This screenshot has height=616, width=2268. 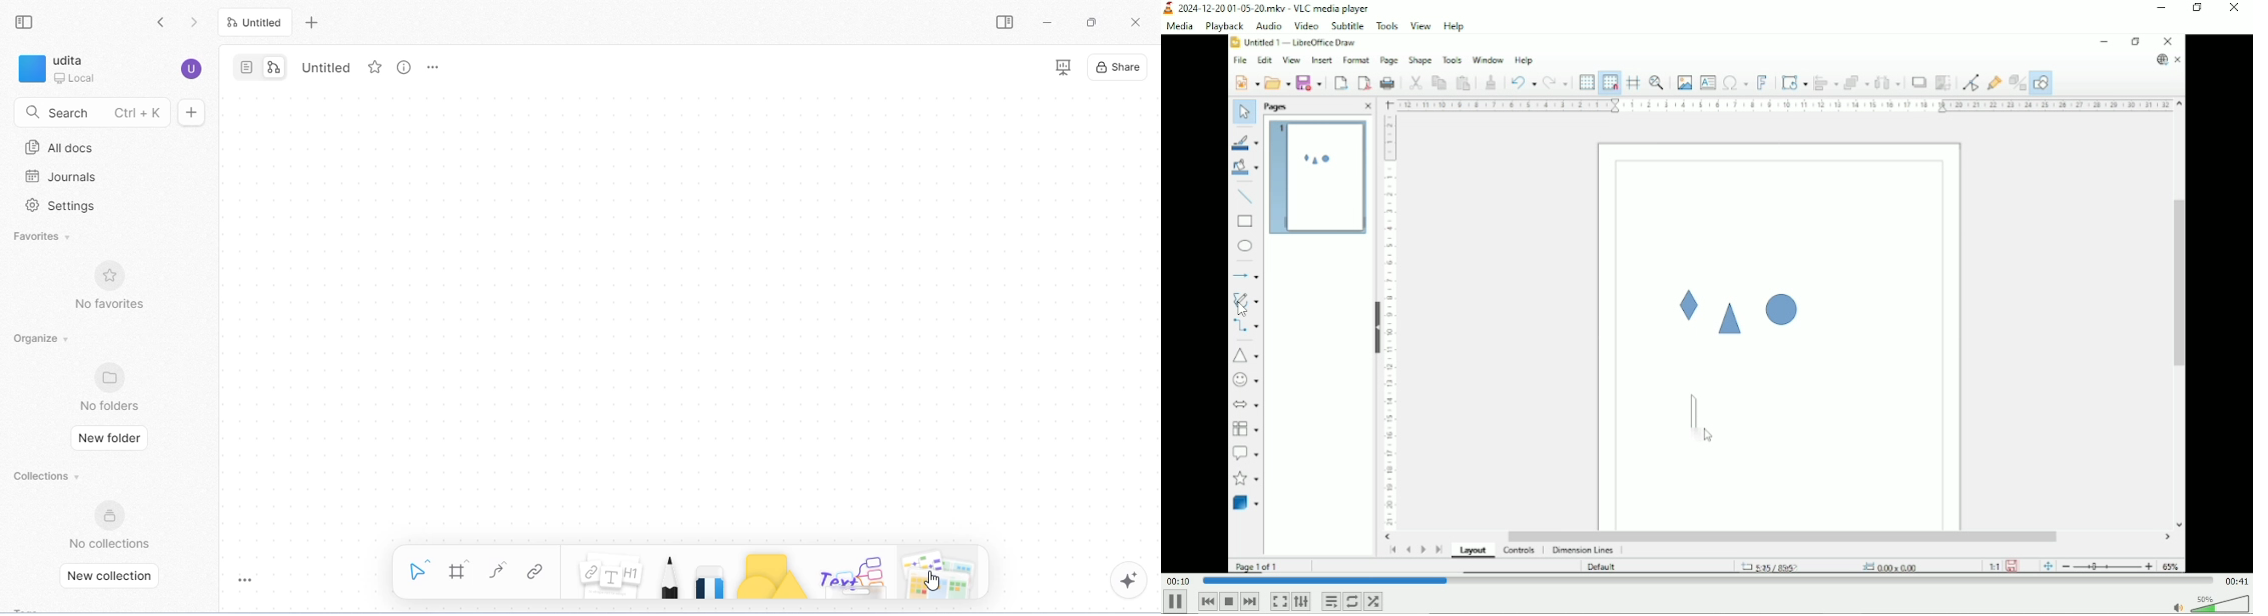 What do you see at coordinates (1131, 581) in the screenshot?
I see `AI assistant` at bounding box center [1131, 581].